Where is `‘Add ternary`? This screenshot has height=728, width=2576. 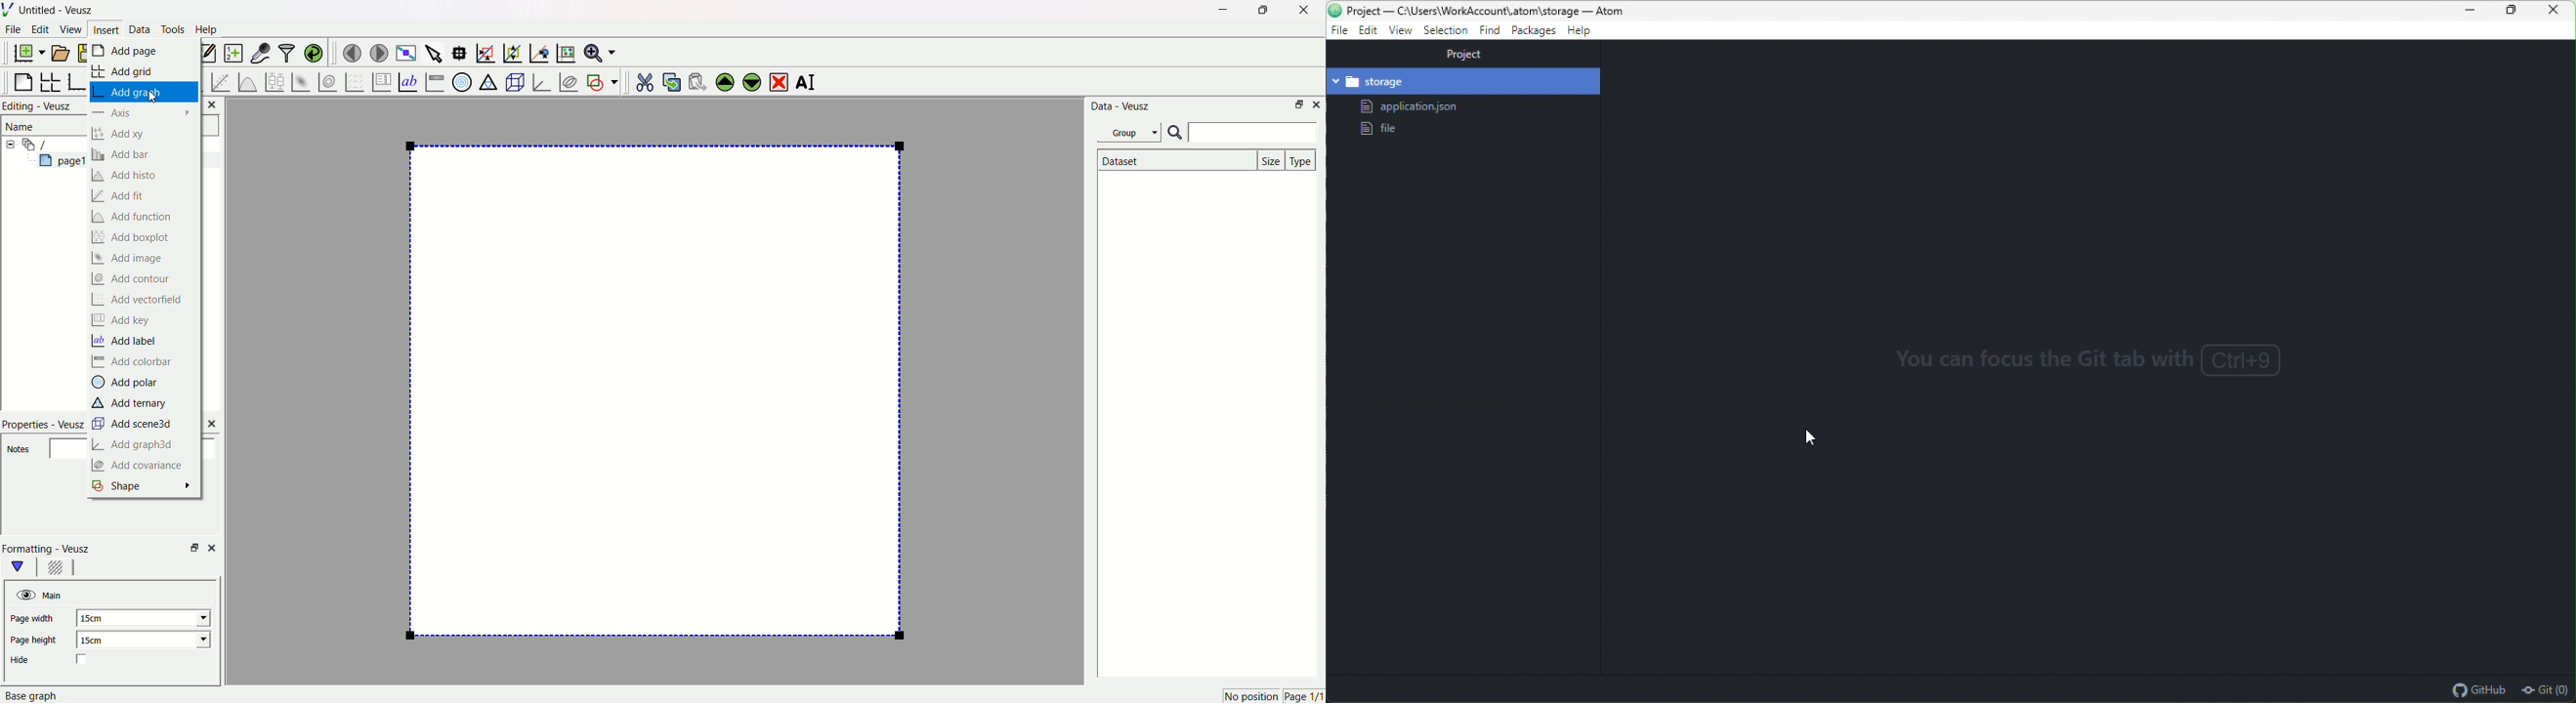 ‘Add ternary is located at coordinates (140, 402).